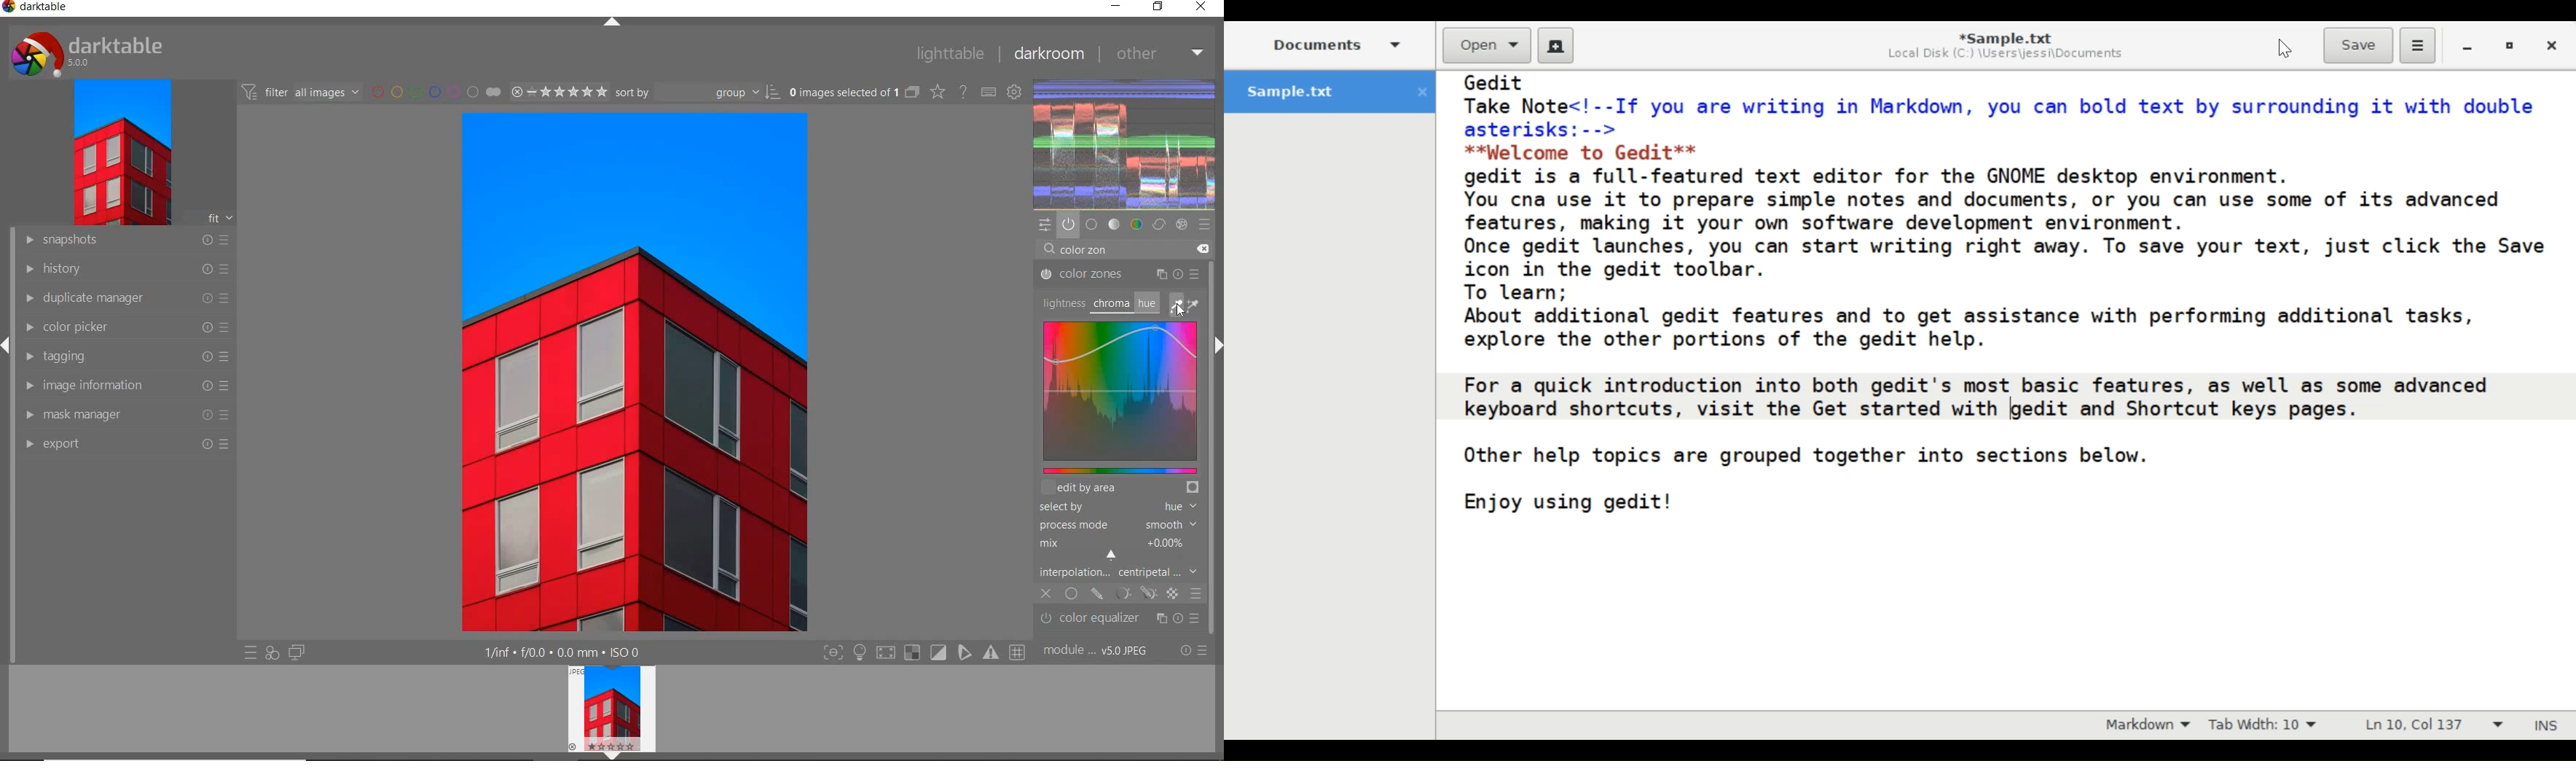 This screenshot has height=784, width=2576. Describe the element at coordinates (302, 92) in the screenshot. I see `filter all images` at that location.